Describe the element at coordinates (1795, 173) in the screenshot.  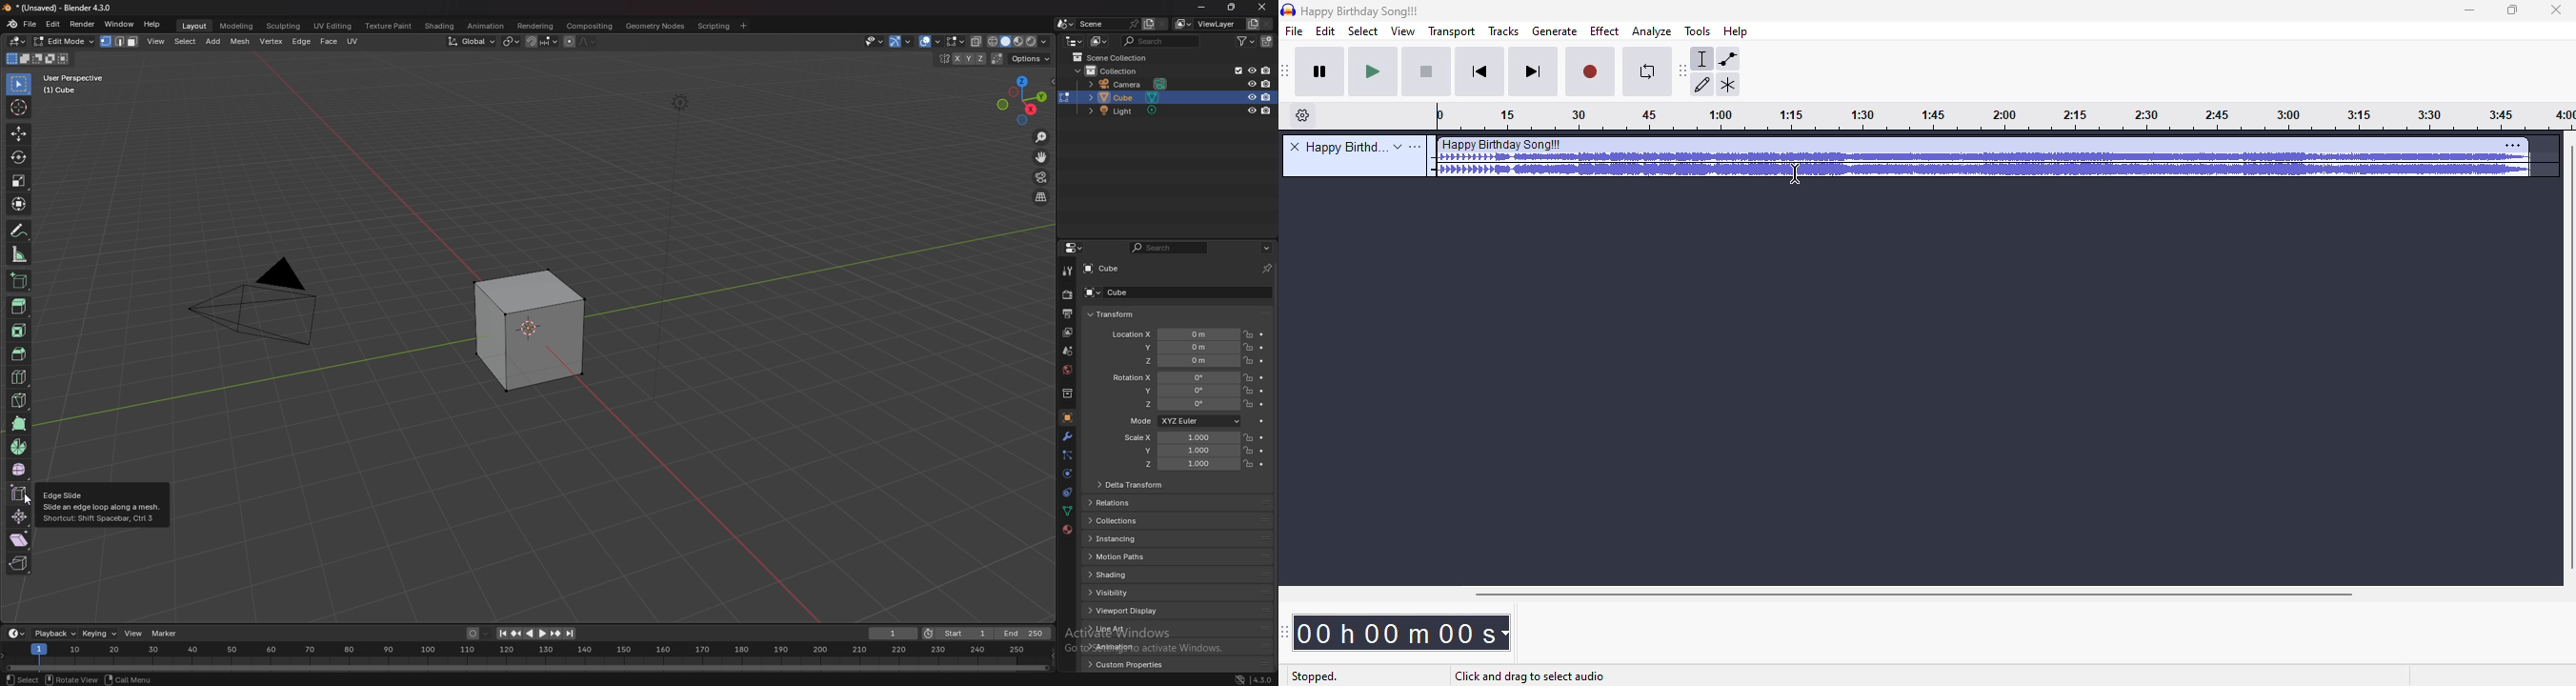
I see `cursor` at that location.